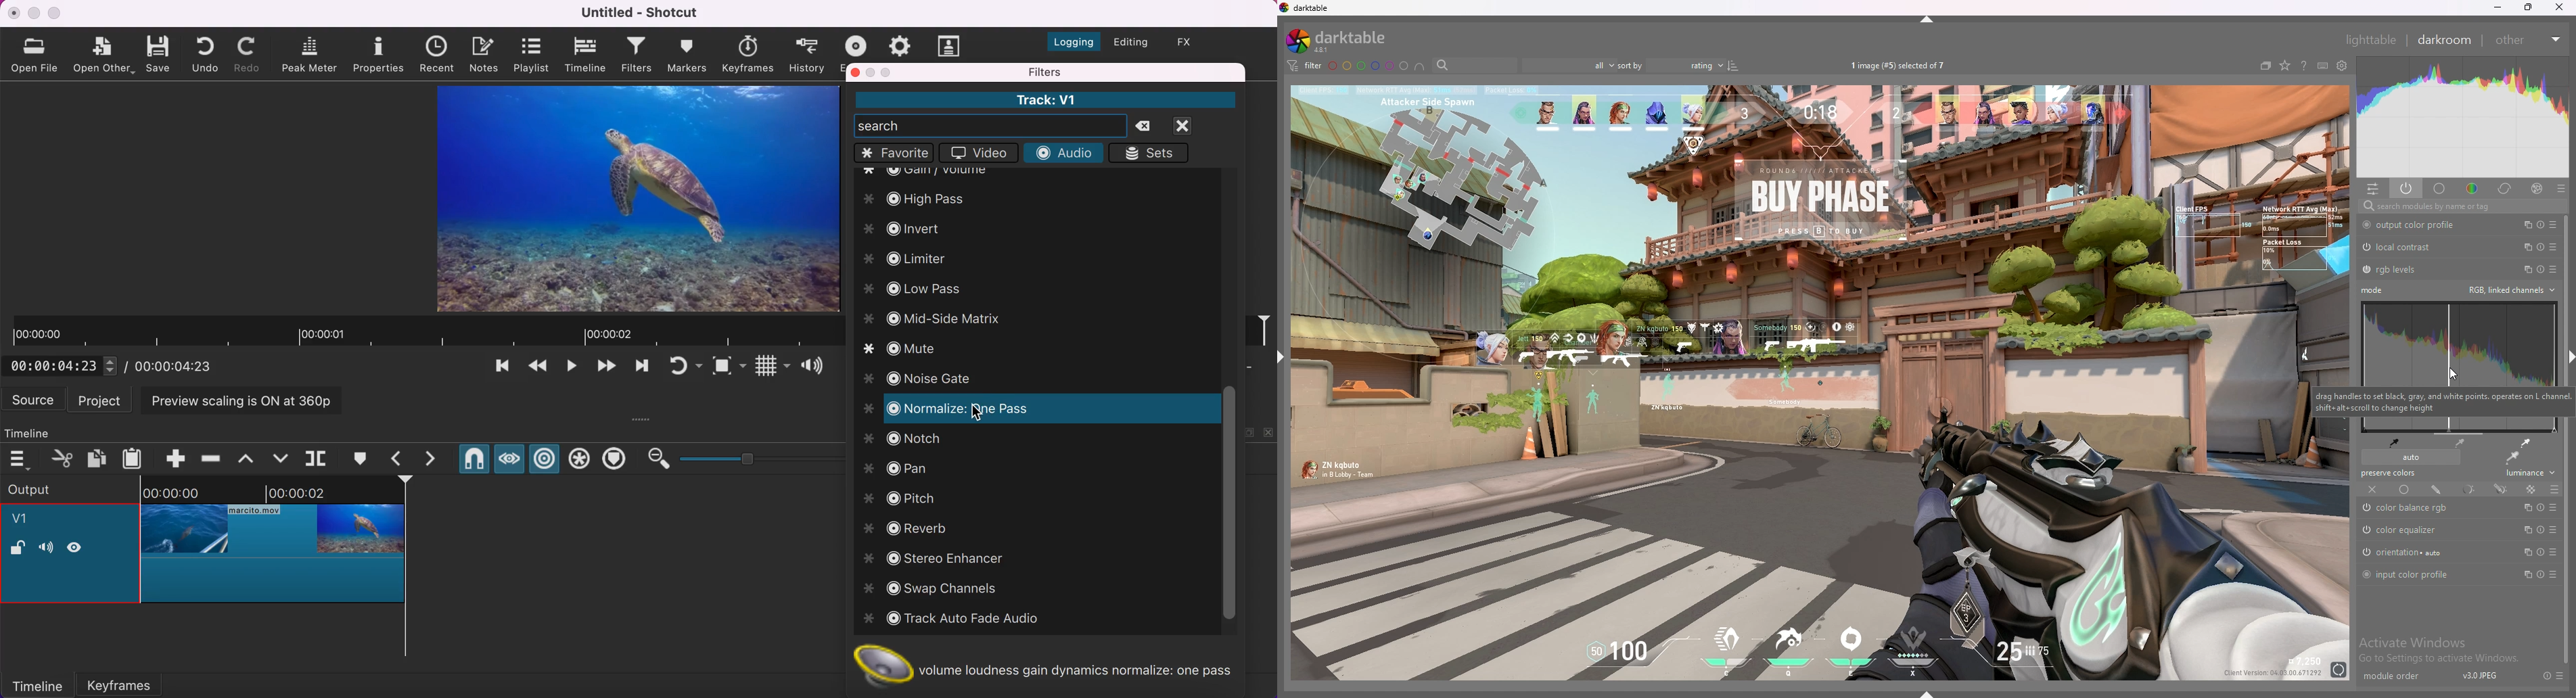 The height and width of the screenshot is (700, 2576). Describe the element at coordinates (2366, 270) in the screenshot. I see `Switched on` at that location.